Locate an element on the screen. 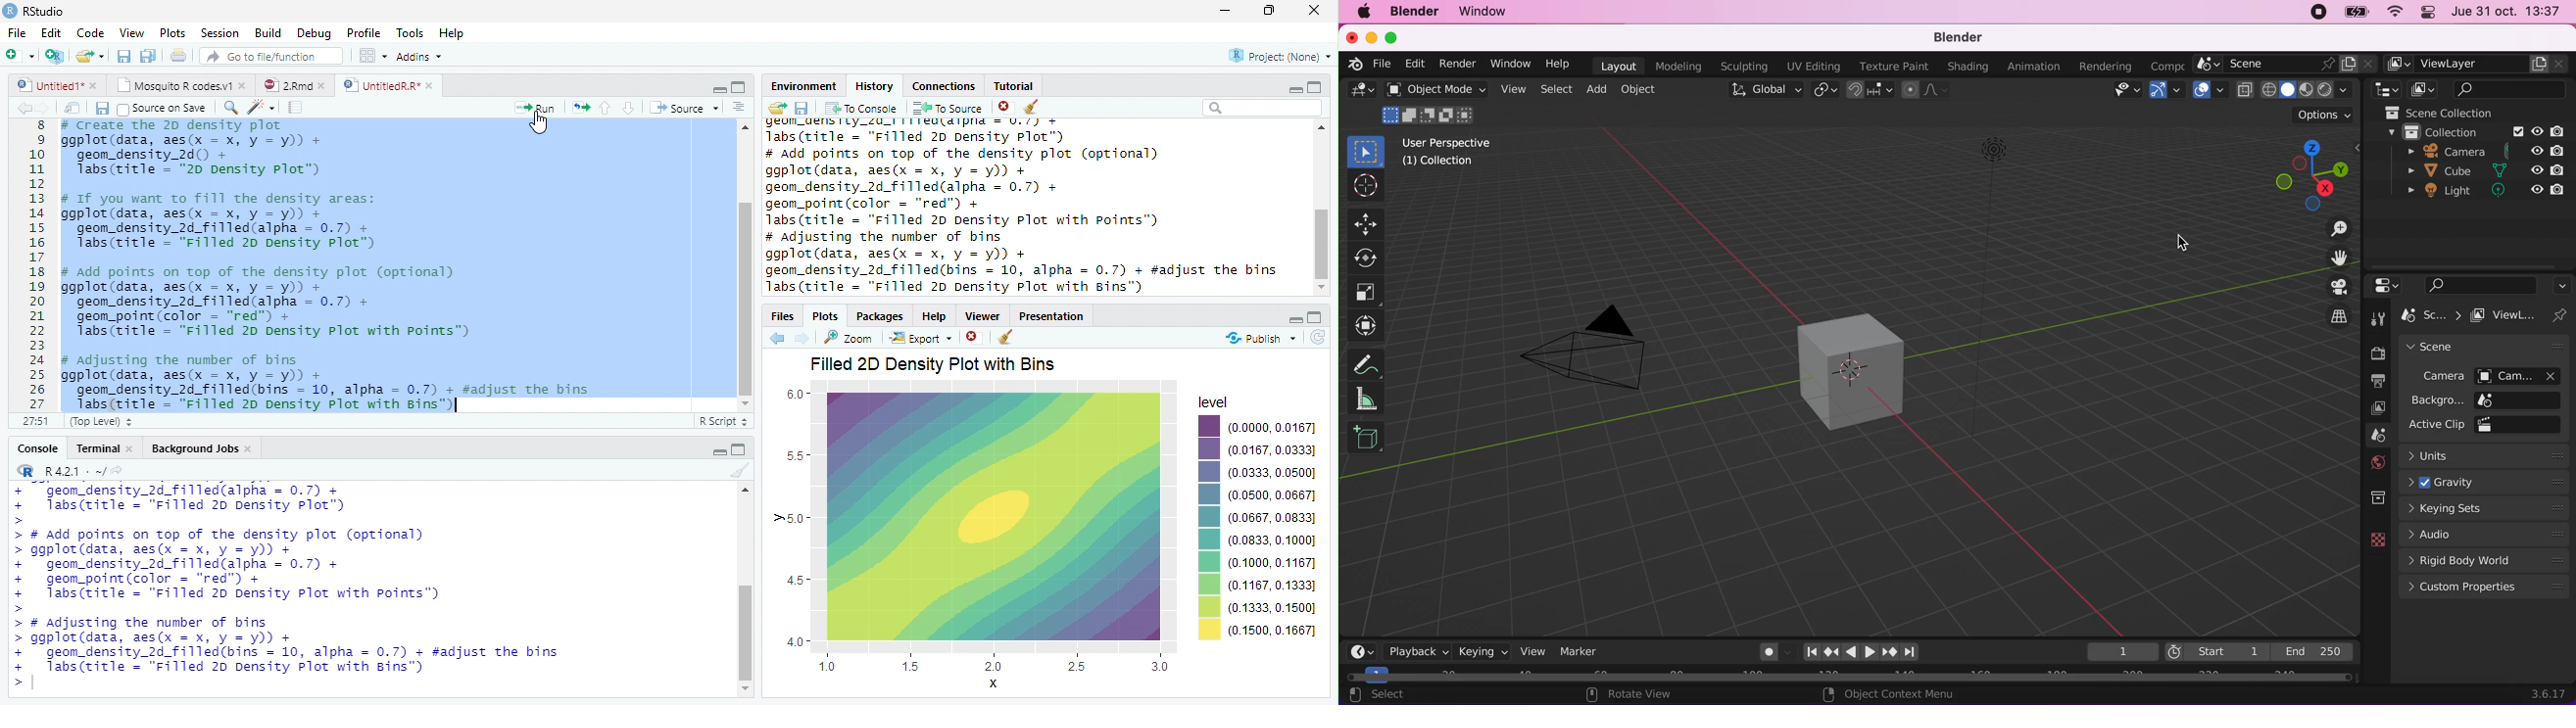  transform is located at coordinates (1369, 323).